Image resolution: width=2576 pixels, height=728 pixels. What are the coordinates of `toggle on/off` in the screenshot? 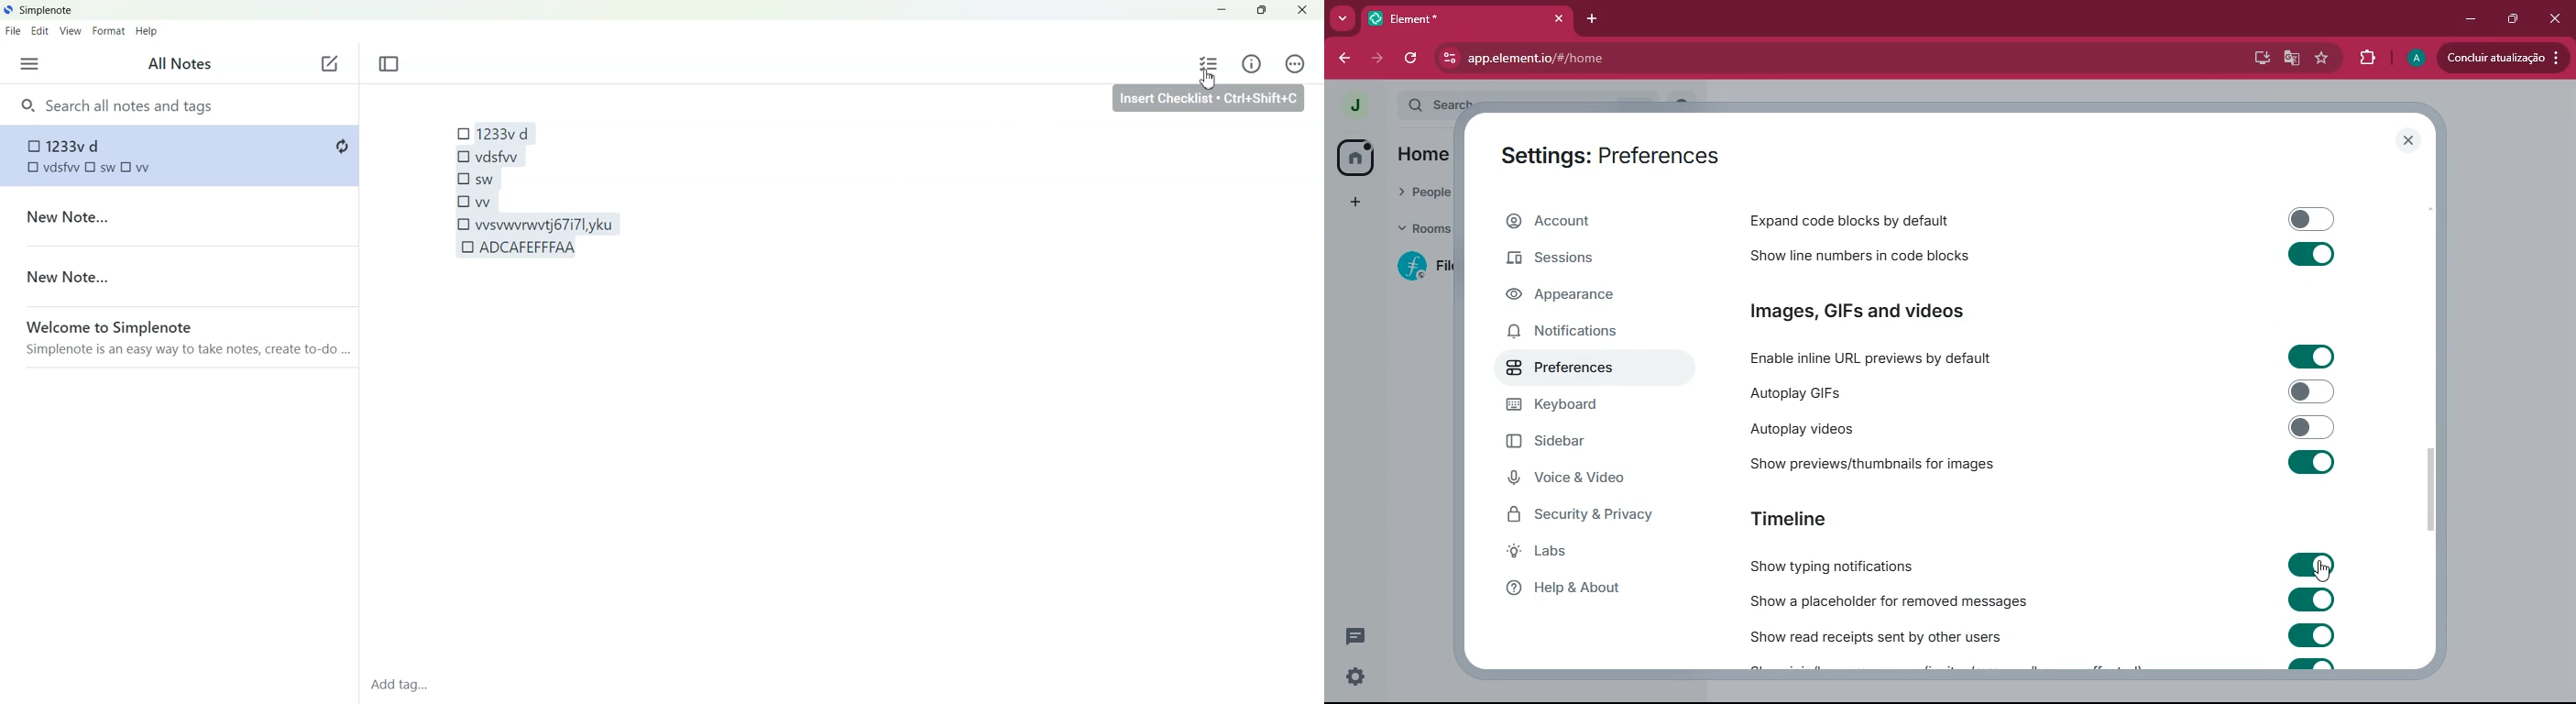 It's located at (2312, 427).